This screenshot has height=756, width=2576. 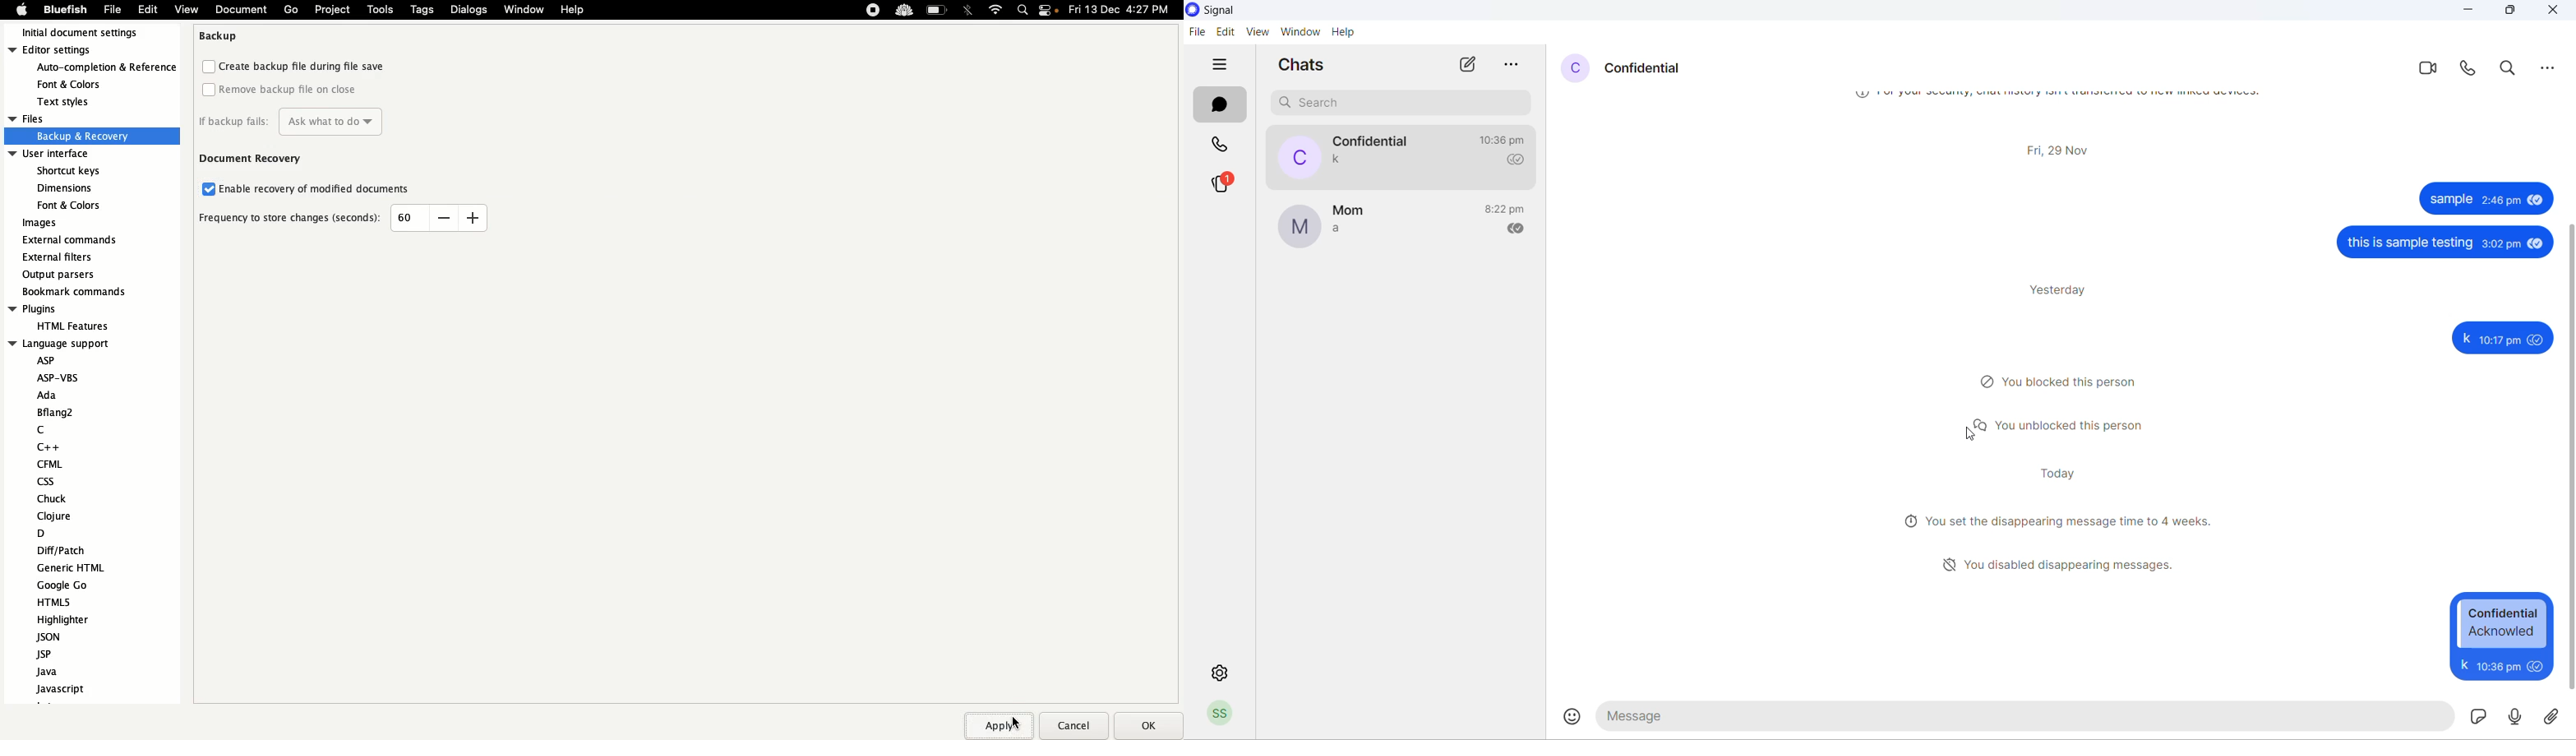 I want to click on cursor, so click(x=1973, y=437).